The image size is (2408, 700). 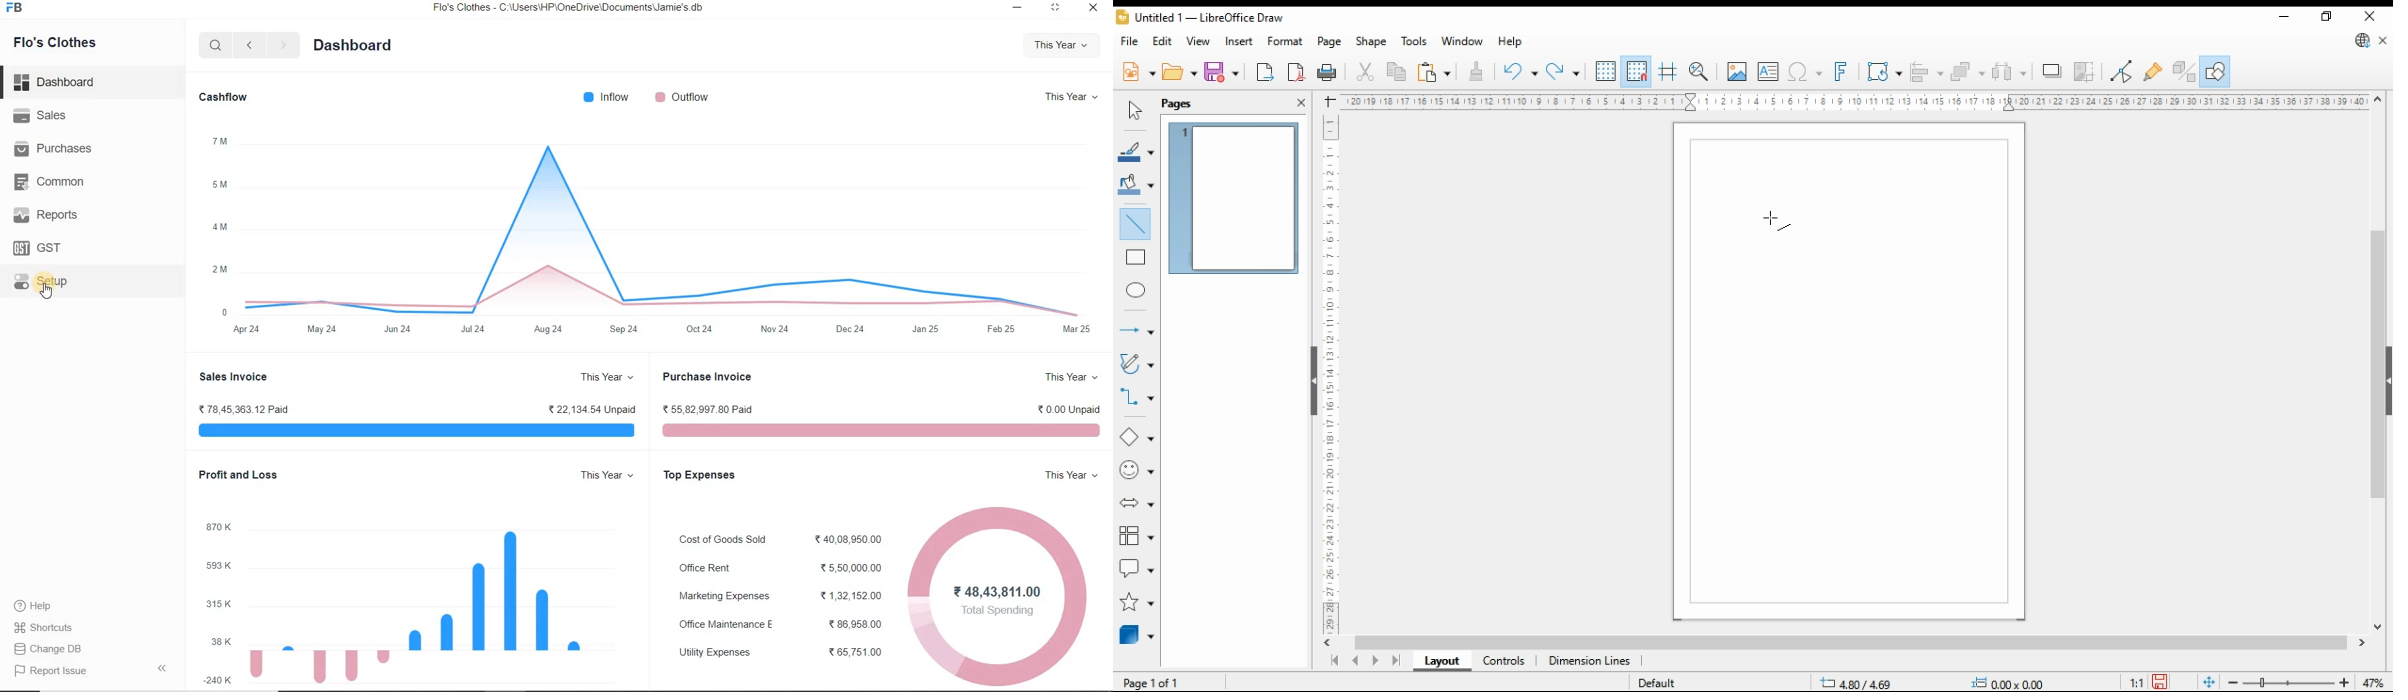 I want to click on insert line, so click(x=1135, y=222).